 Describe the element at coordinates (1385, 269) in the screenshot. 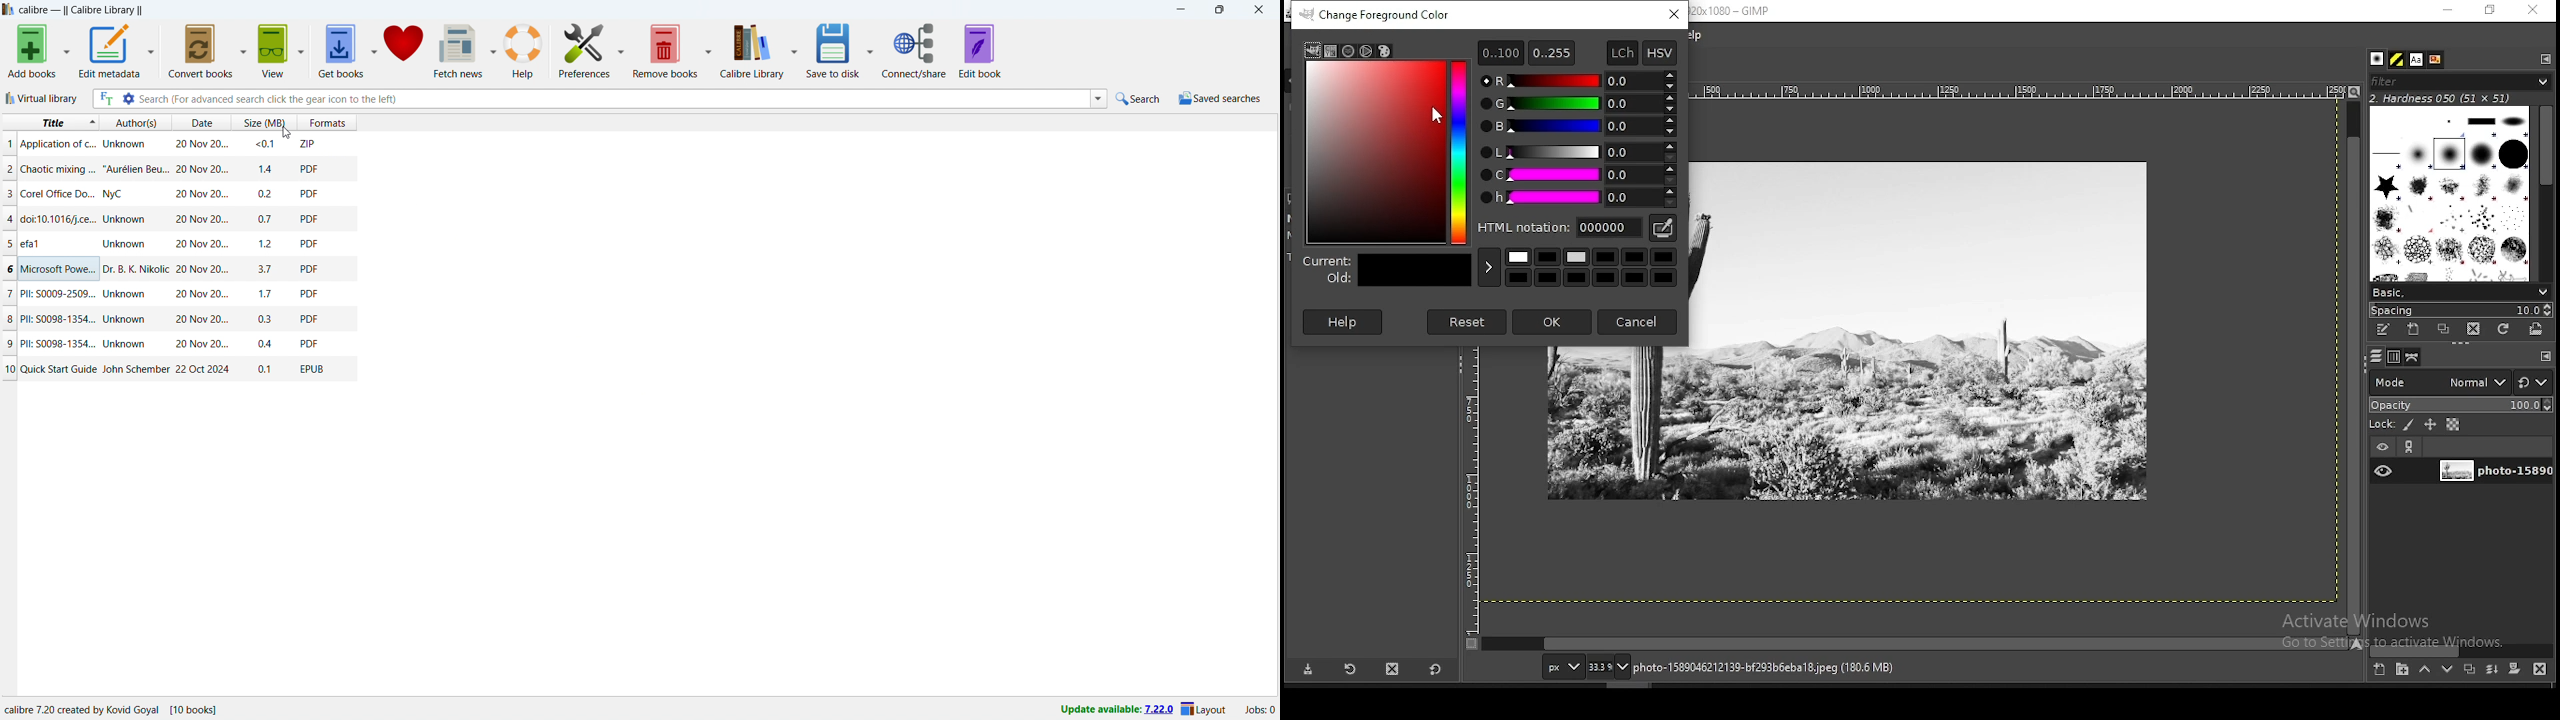

I see `preview` at that location.